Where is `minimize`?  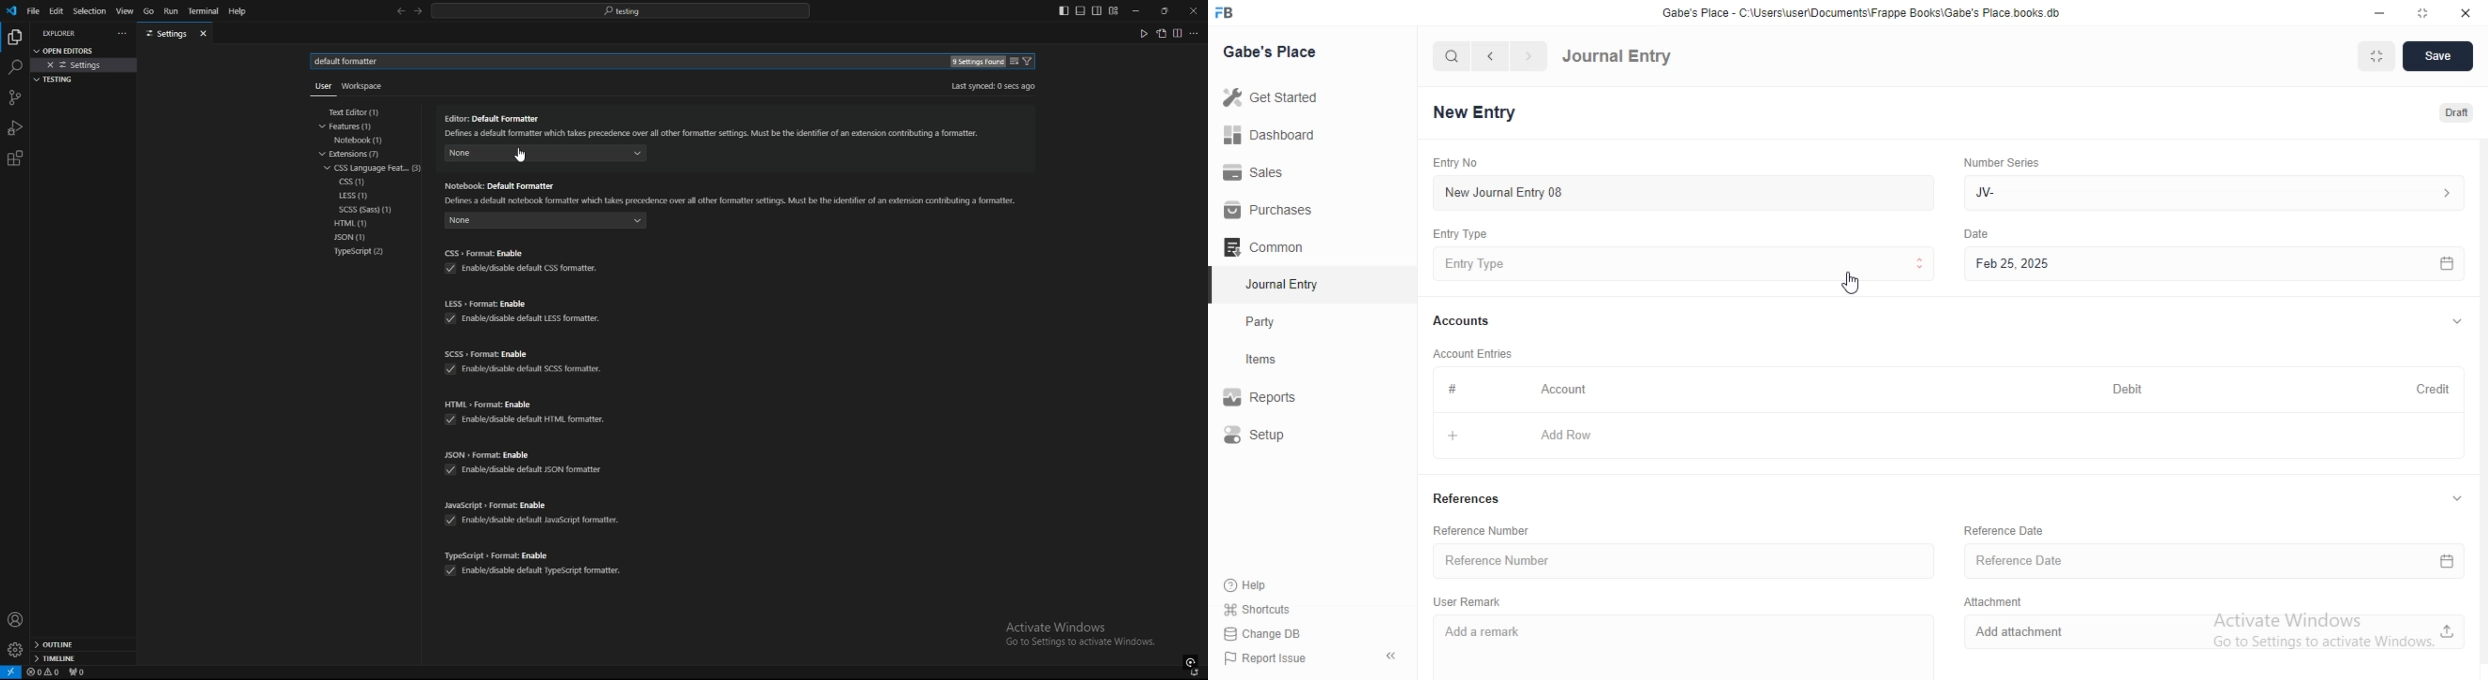
minimize is located at coordinates (2382, 11).